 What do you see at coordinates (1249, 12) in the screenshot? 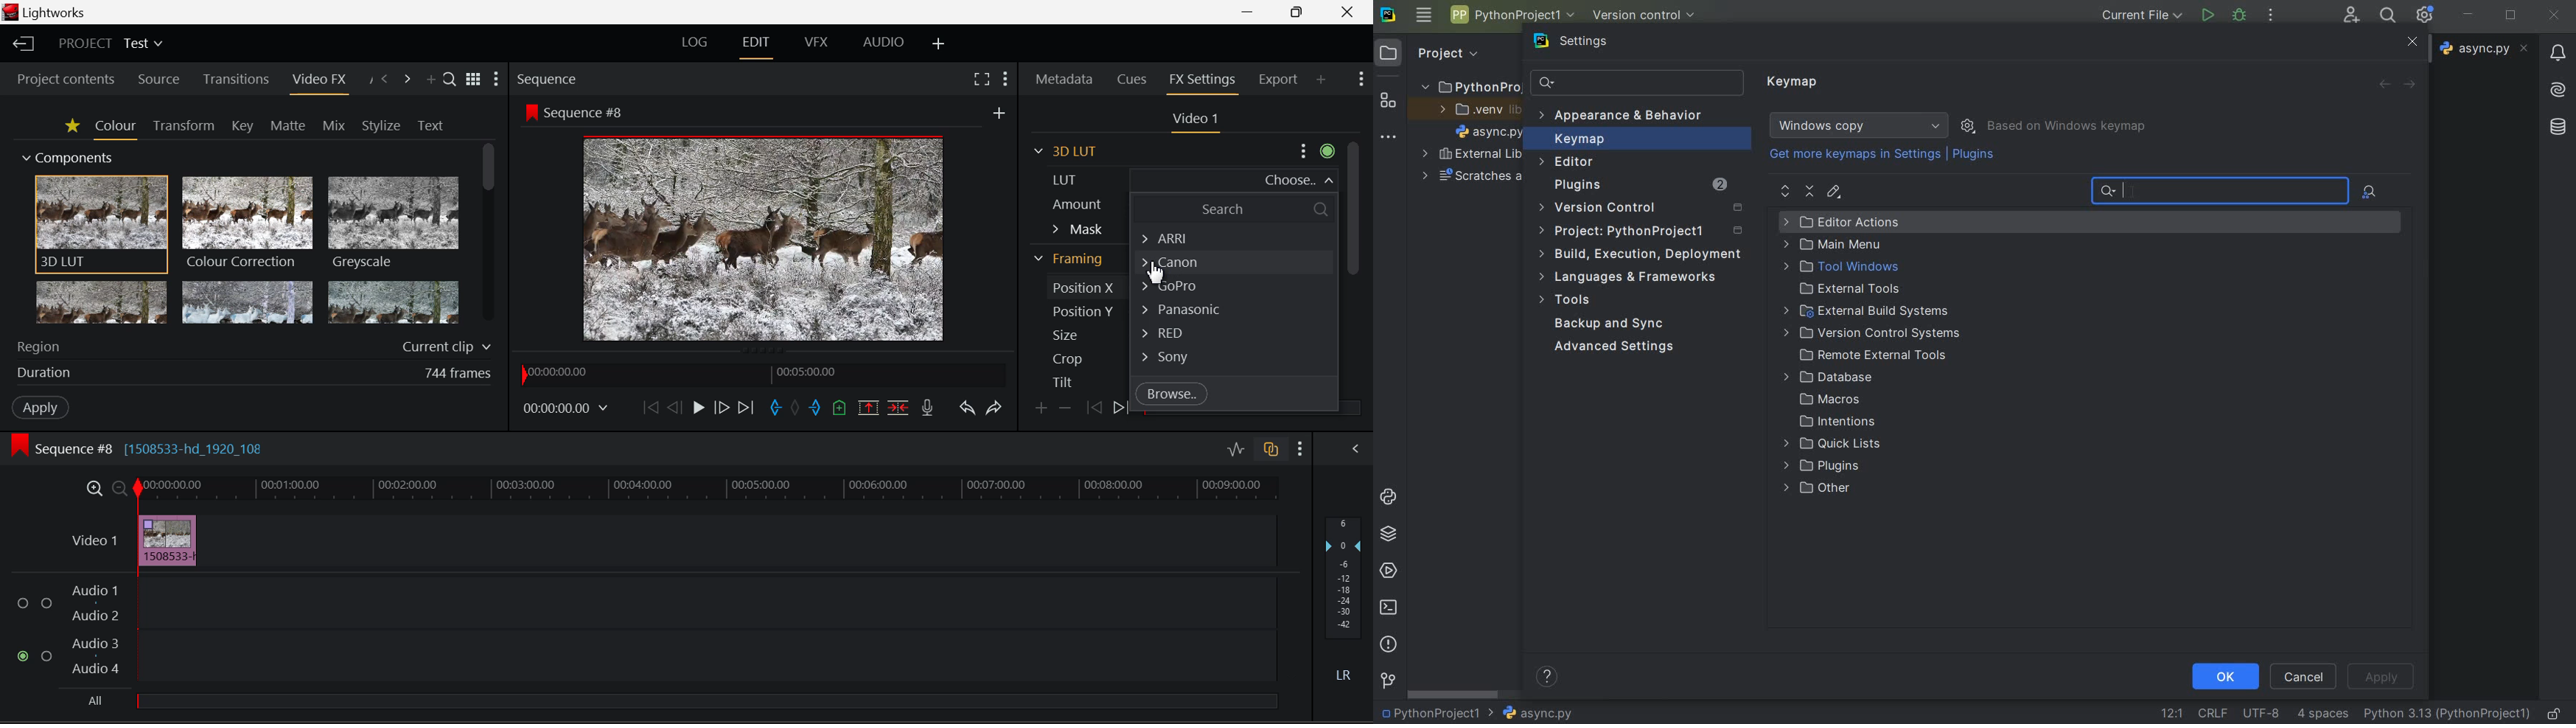
I see `Restore Down` at bounding box center [1249, 12].